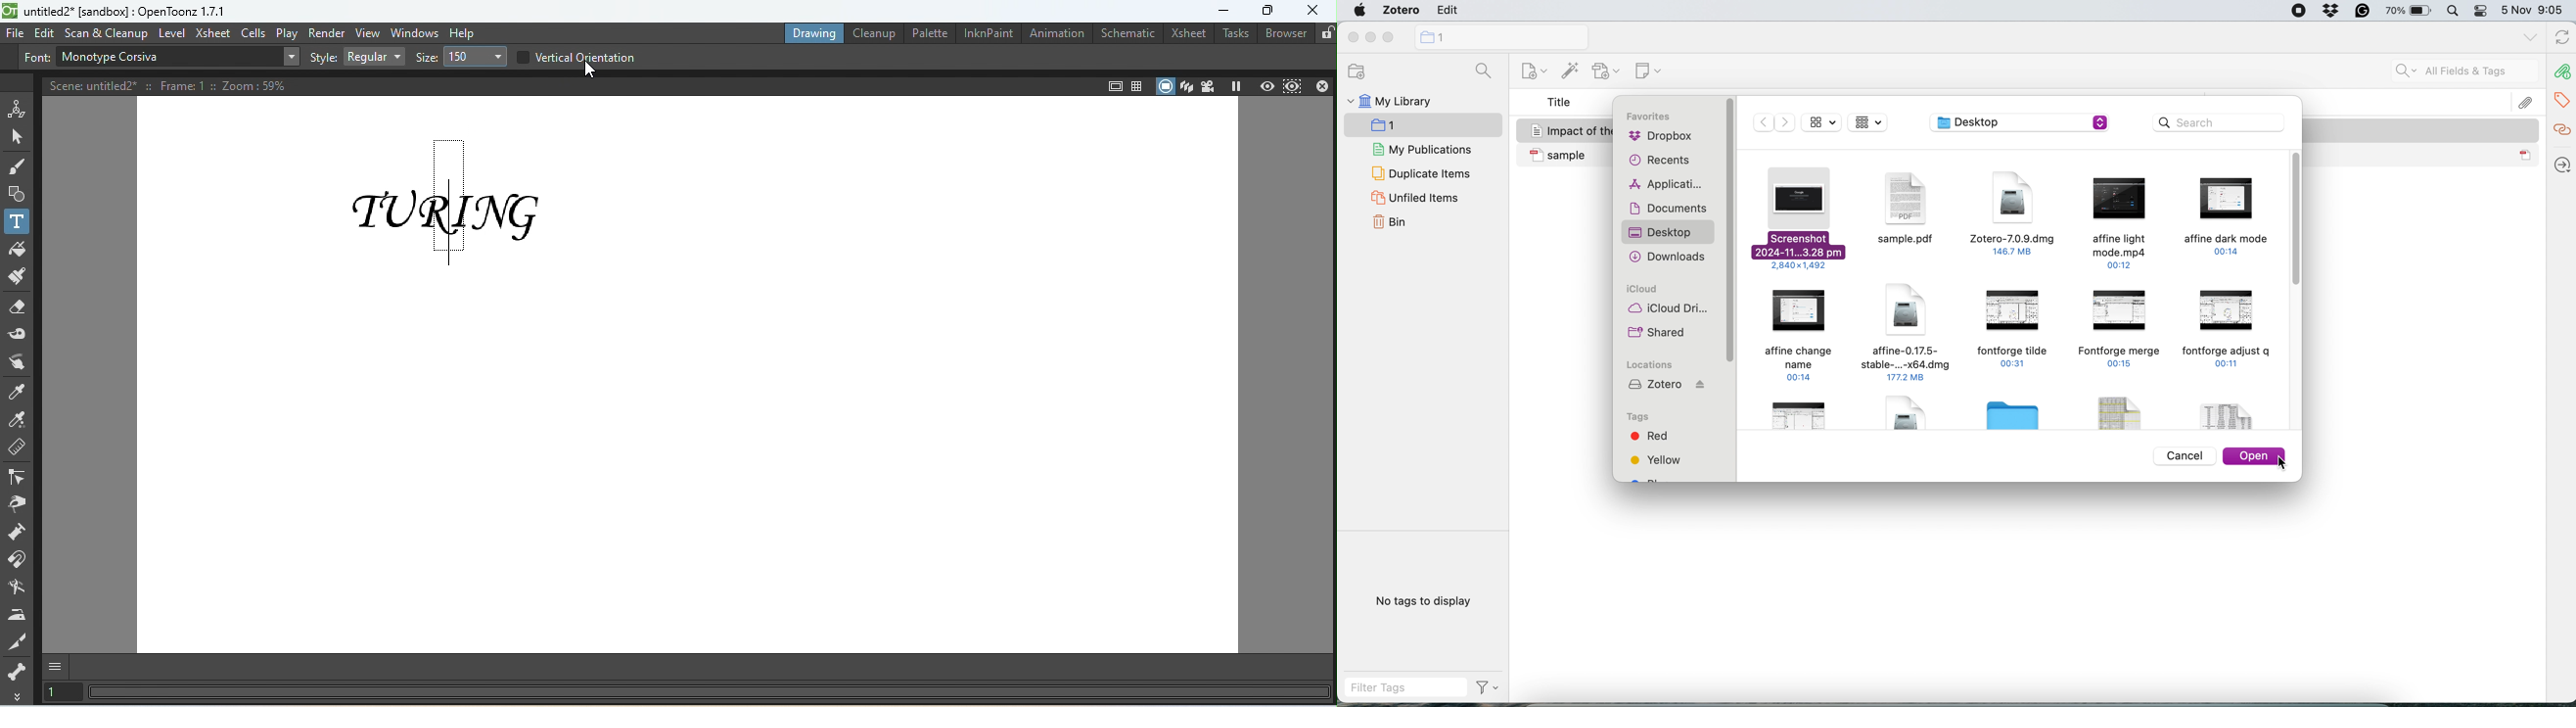 This screenshot has height=728, width=2576. Describe the element at coordinates (2222, 218) in the screenshot. I see `Affine dark mode.mp4` at that location.